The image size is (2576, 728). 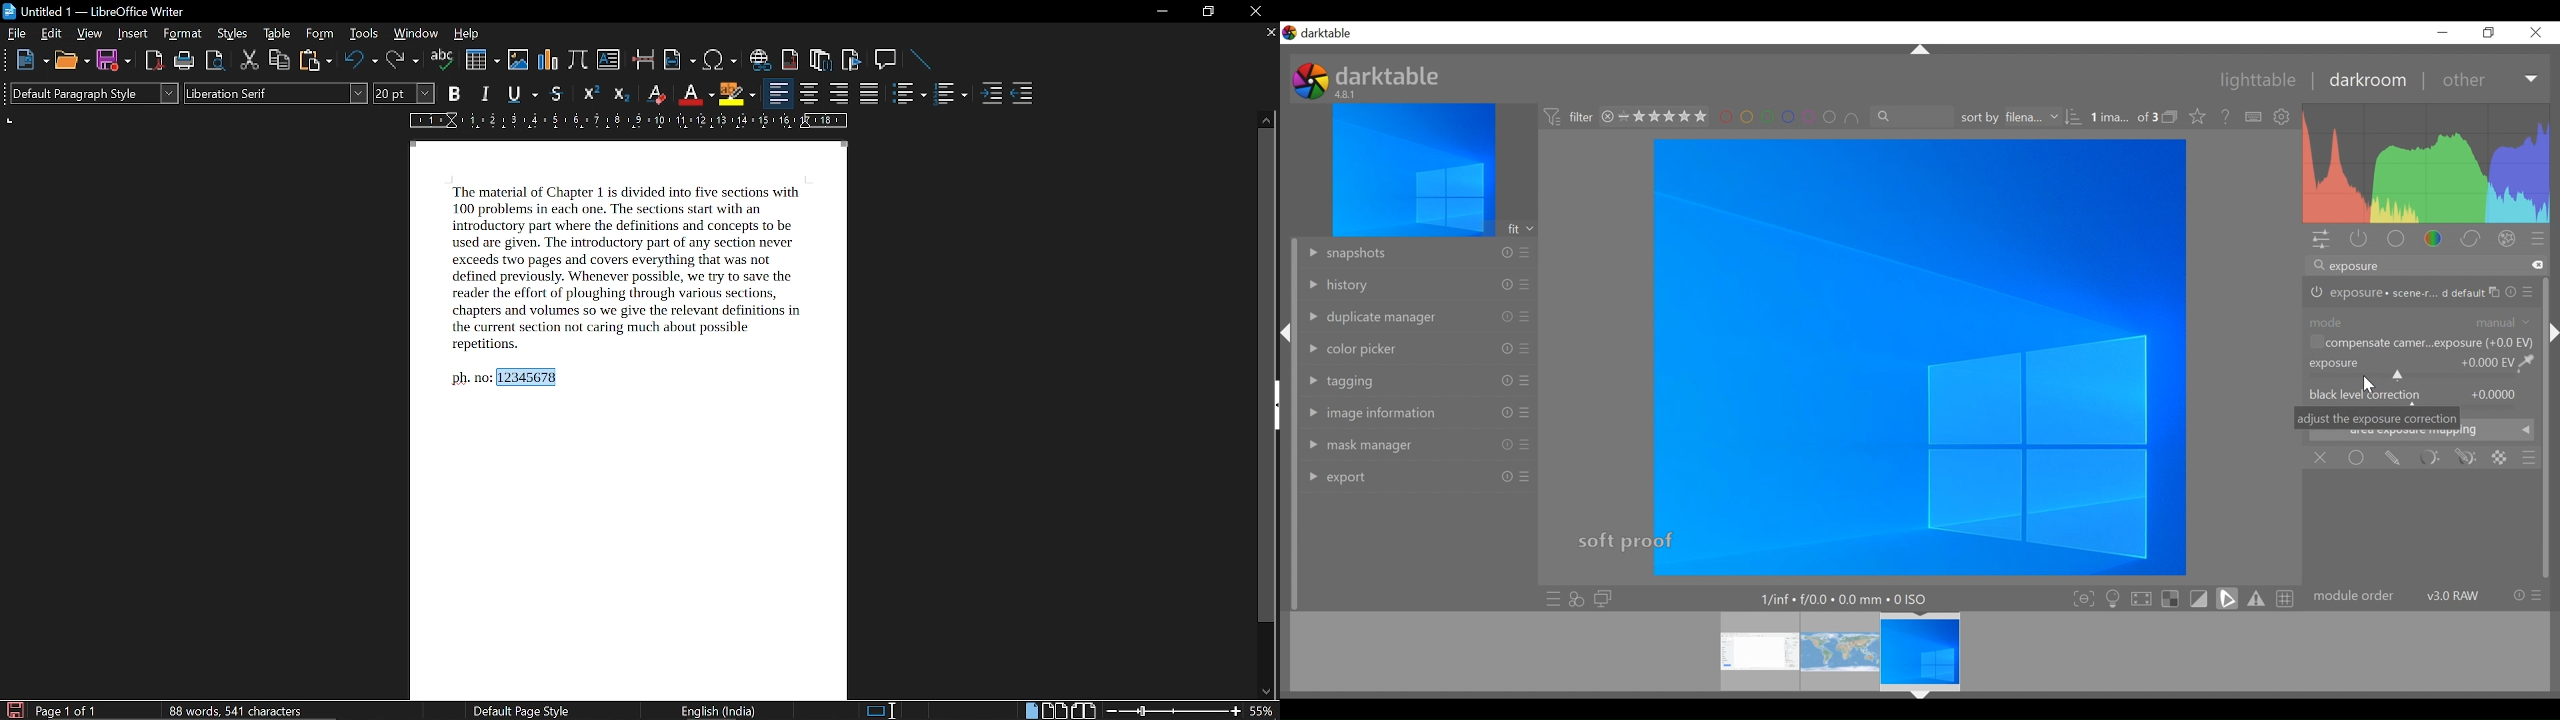 What do you see at coordinates (2316, 342) in the screenshot?
I see `Checkbox` at bounding box center [2316, 342].